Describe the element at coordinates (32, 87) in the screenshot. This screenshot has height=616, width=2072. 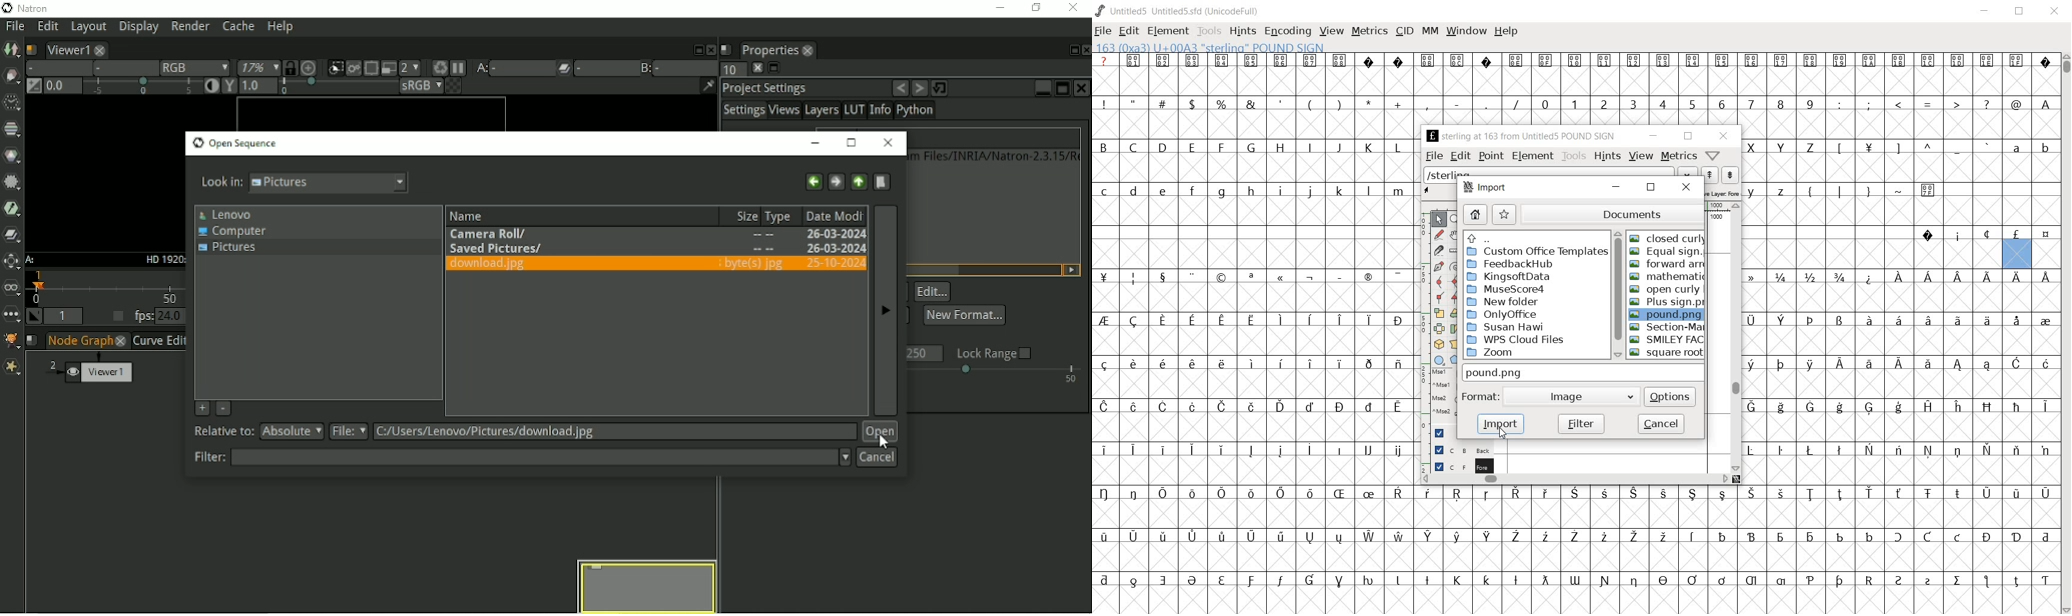
I see `Switch between neutral 1.0 gain f stop and the previous setting` at that location.